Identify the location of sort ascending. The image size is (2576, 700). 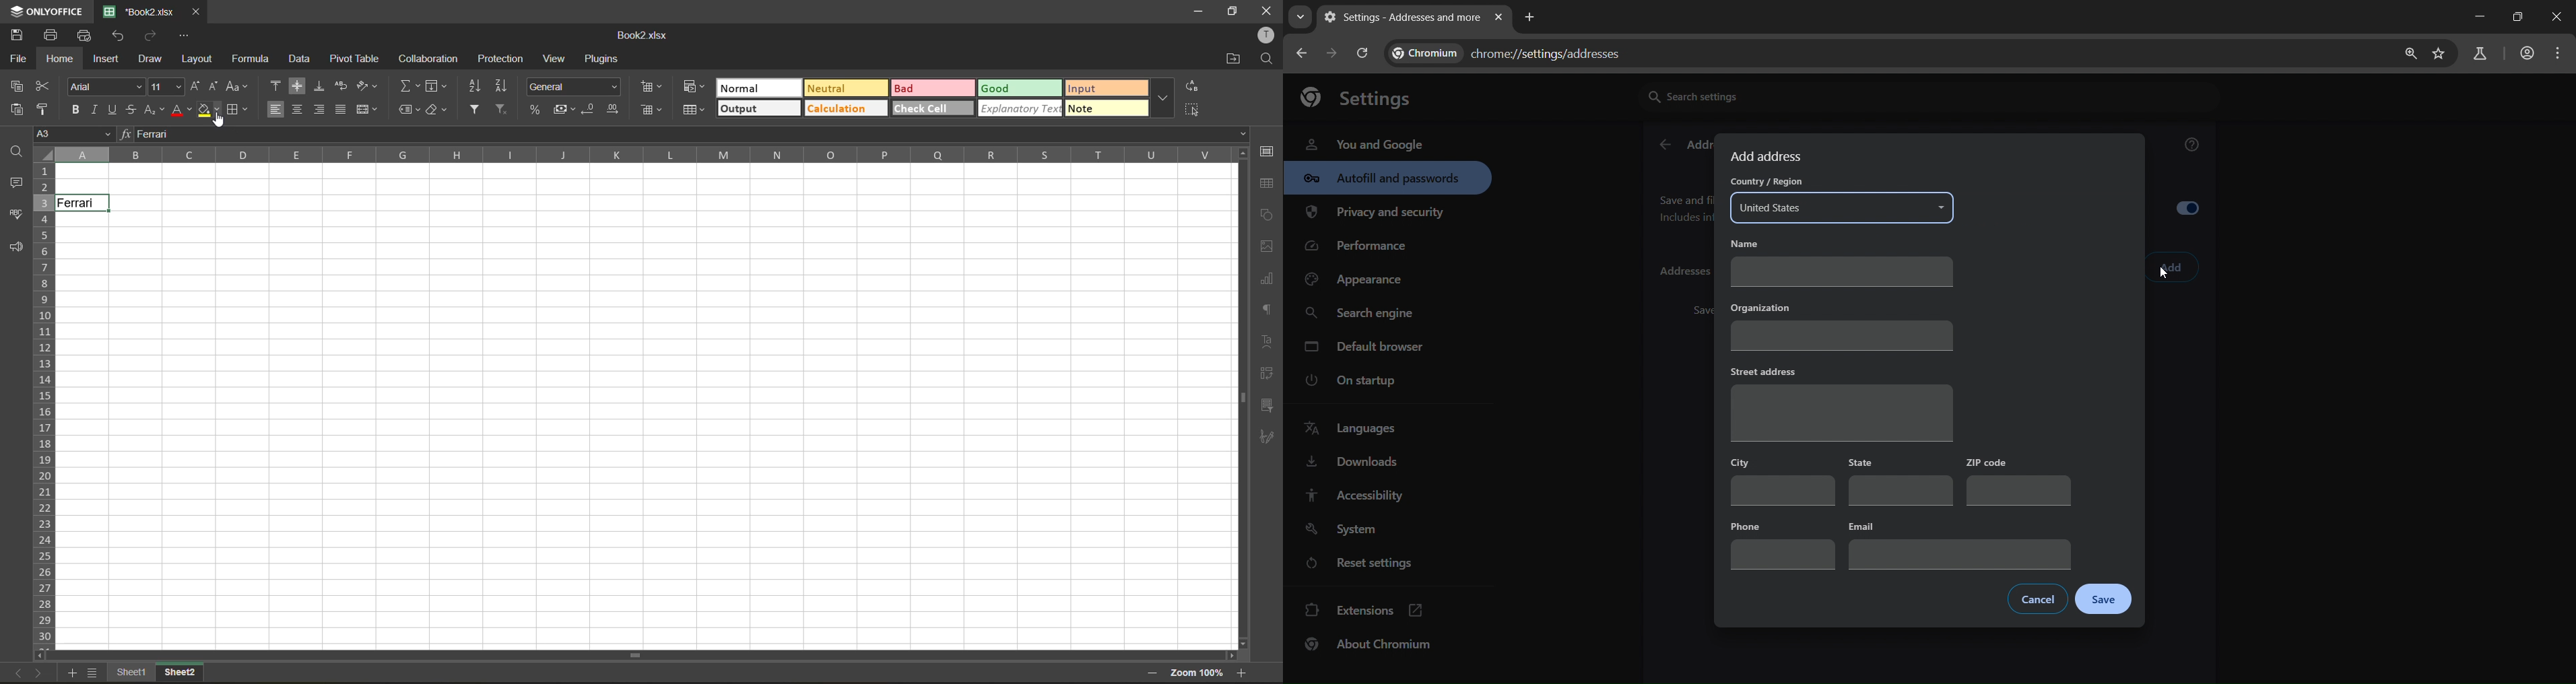
(477, 86).